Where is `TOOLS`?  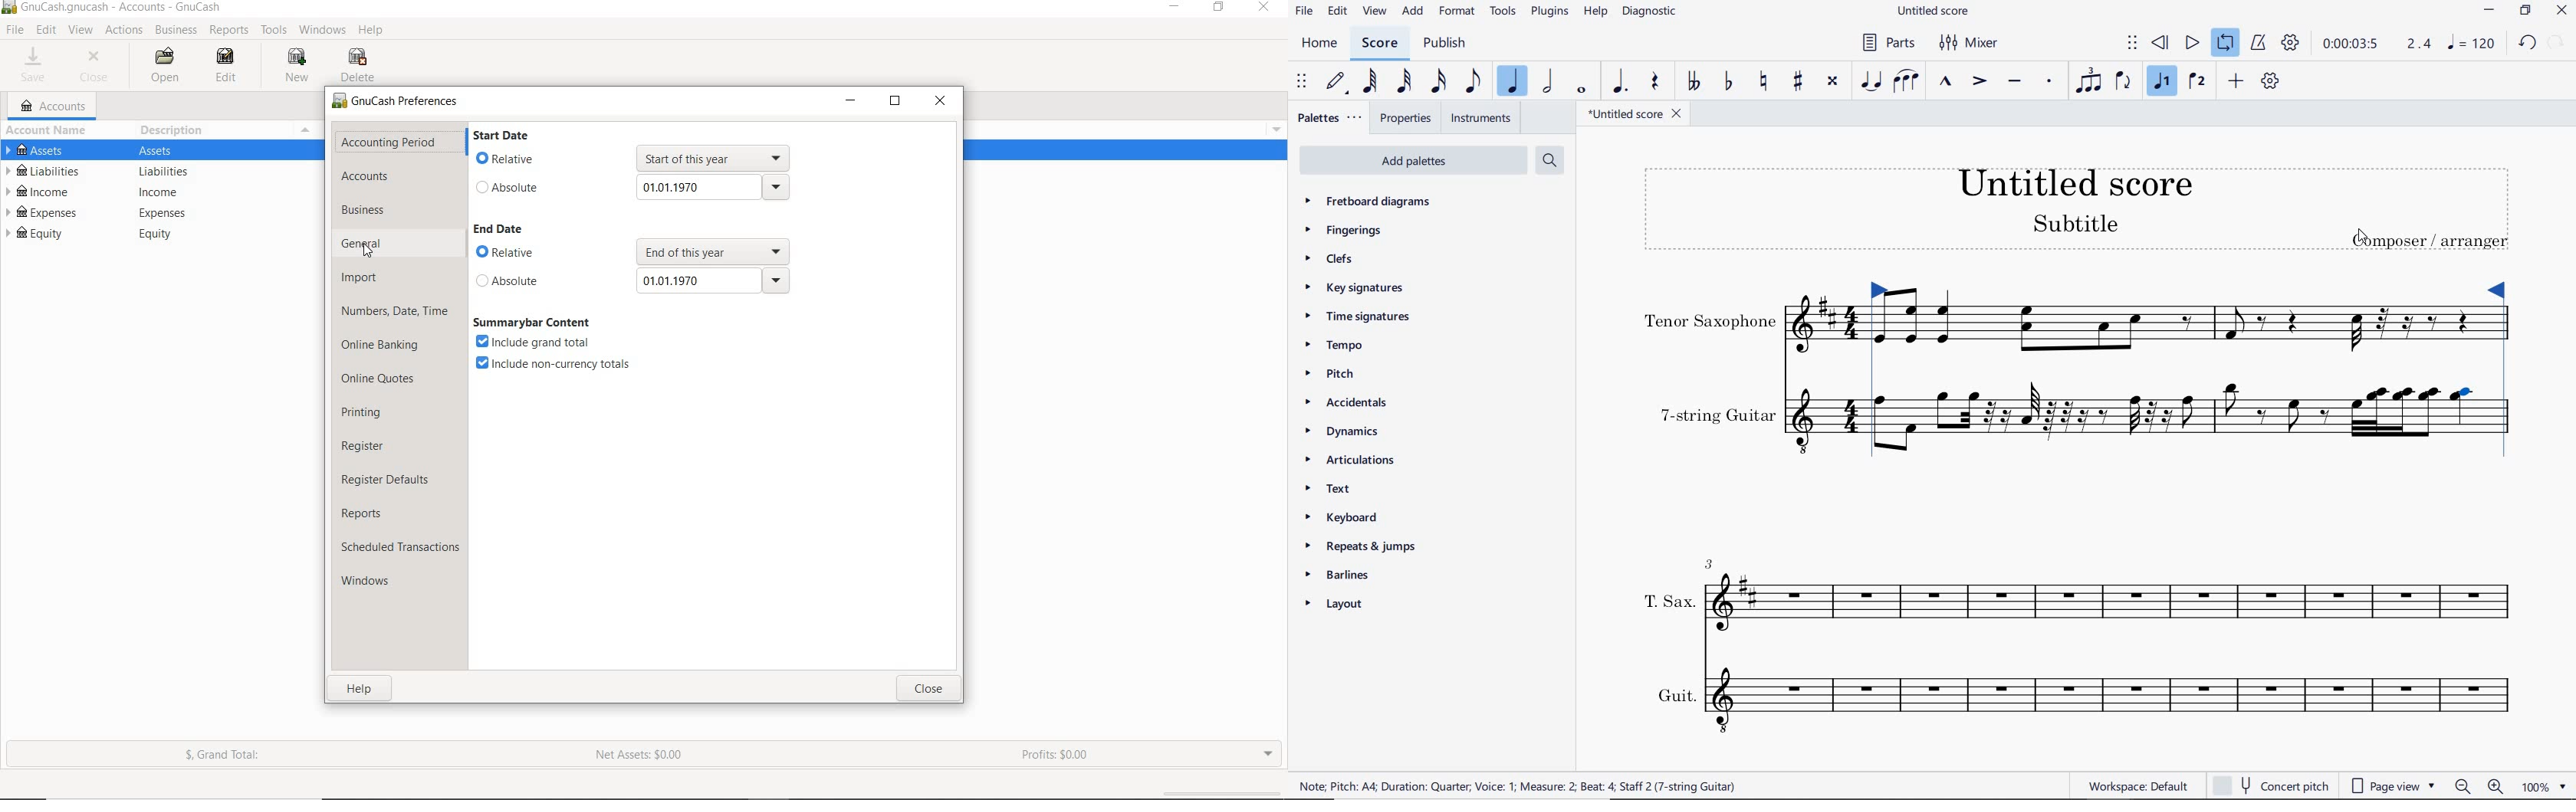
TOOLS is located at coordinates (1504, 12).